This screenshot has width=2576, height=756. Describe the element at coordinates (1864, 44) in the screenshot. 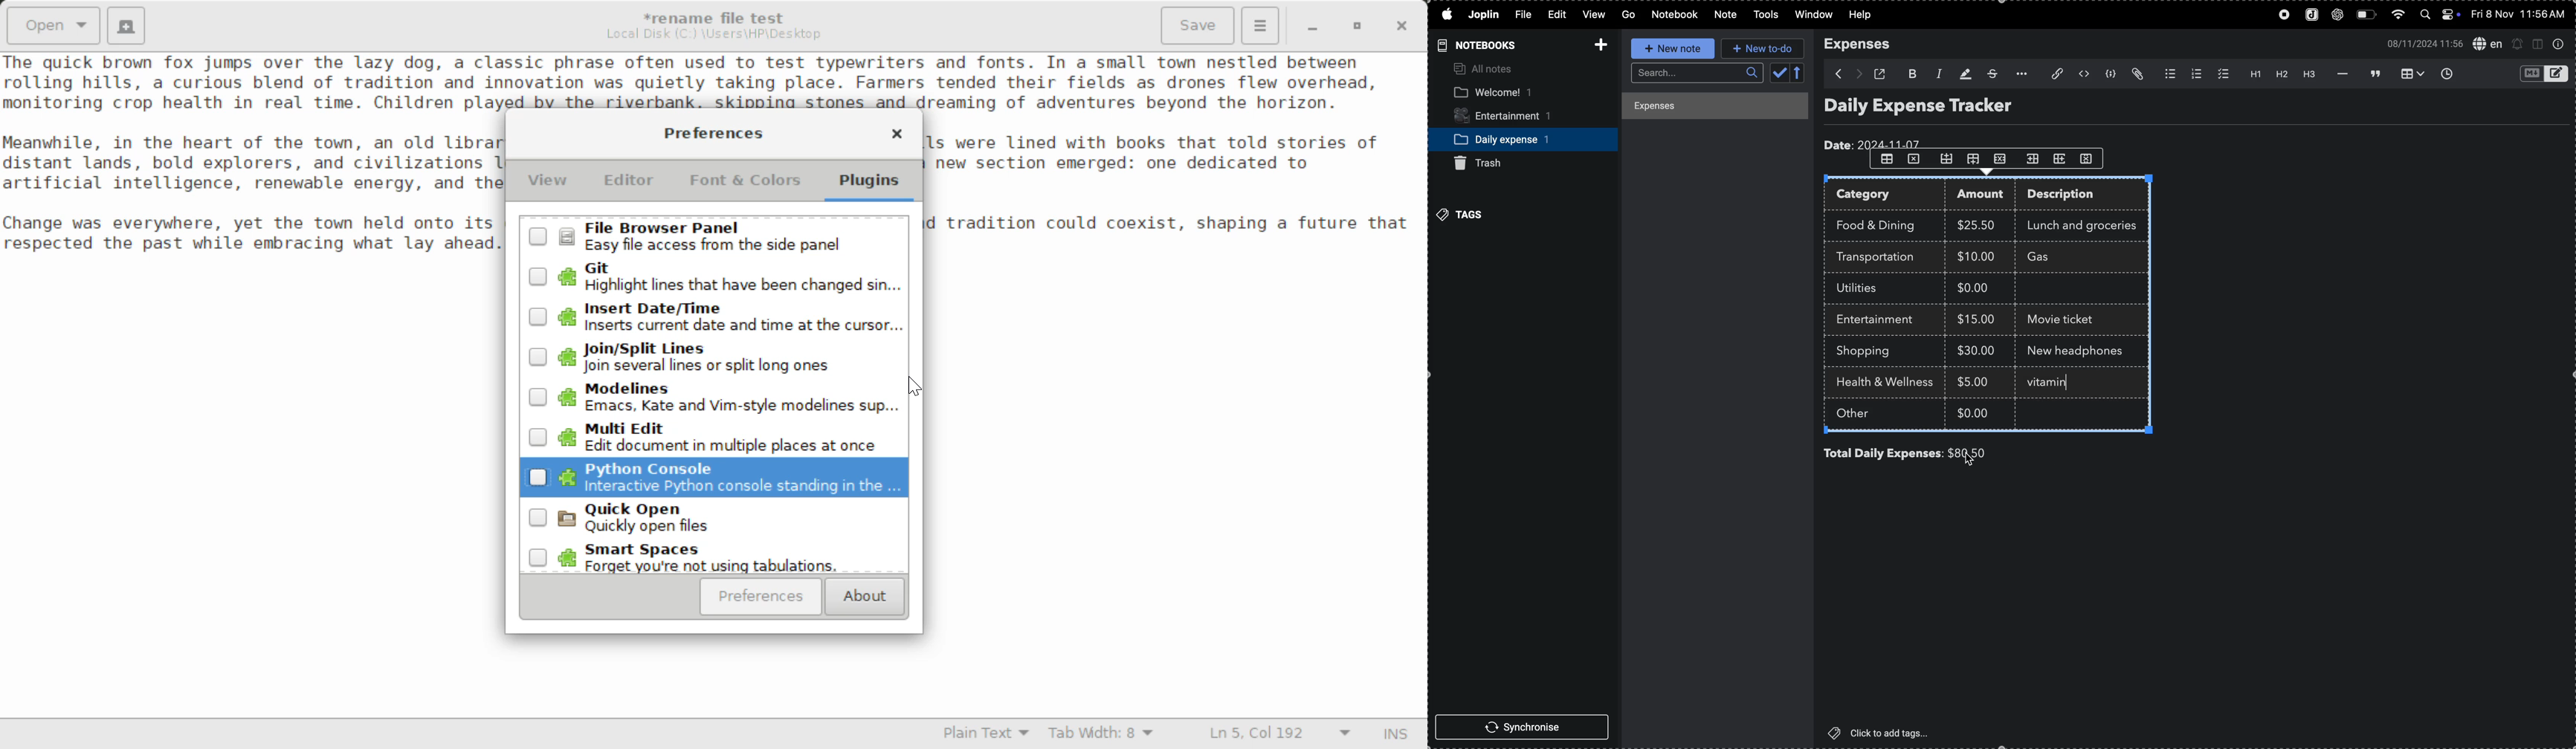

I see `expenses` at that location.